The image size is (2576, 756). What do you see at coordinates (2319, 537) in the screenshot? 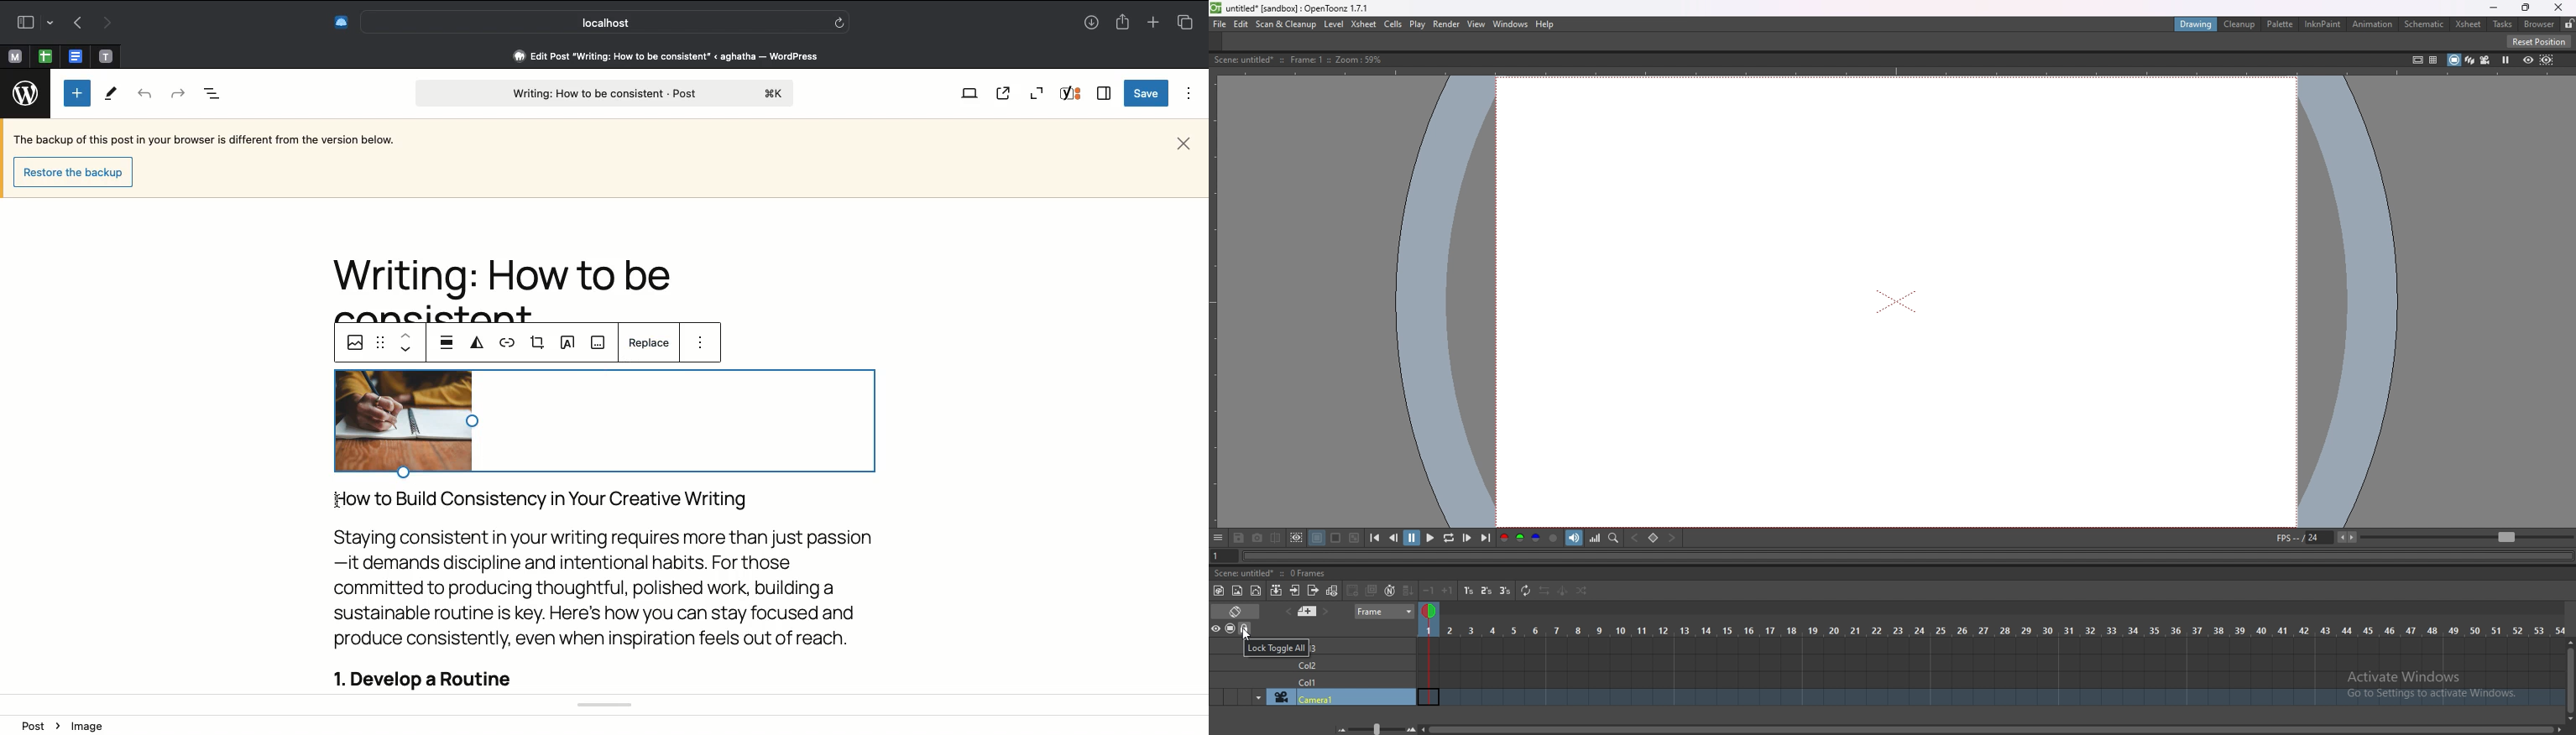
I see `fps` at bounding box center [2319, 537].